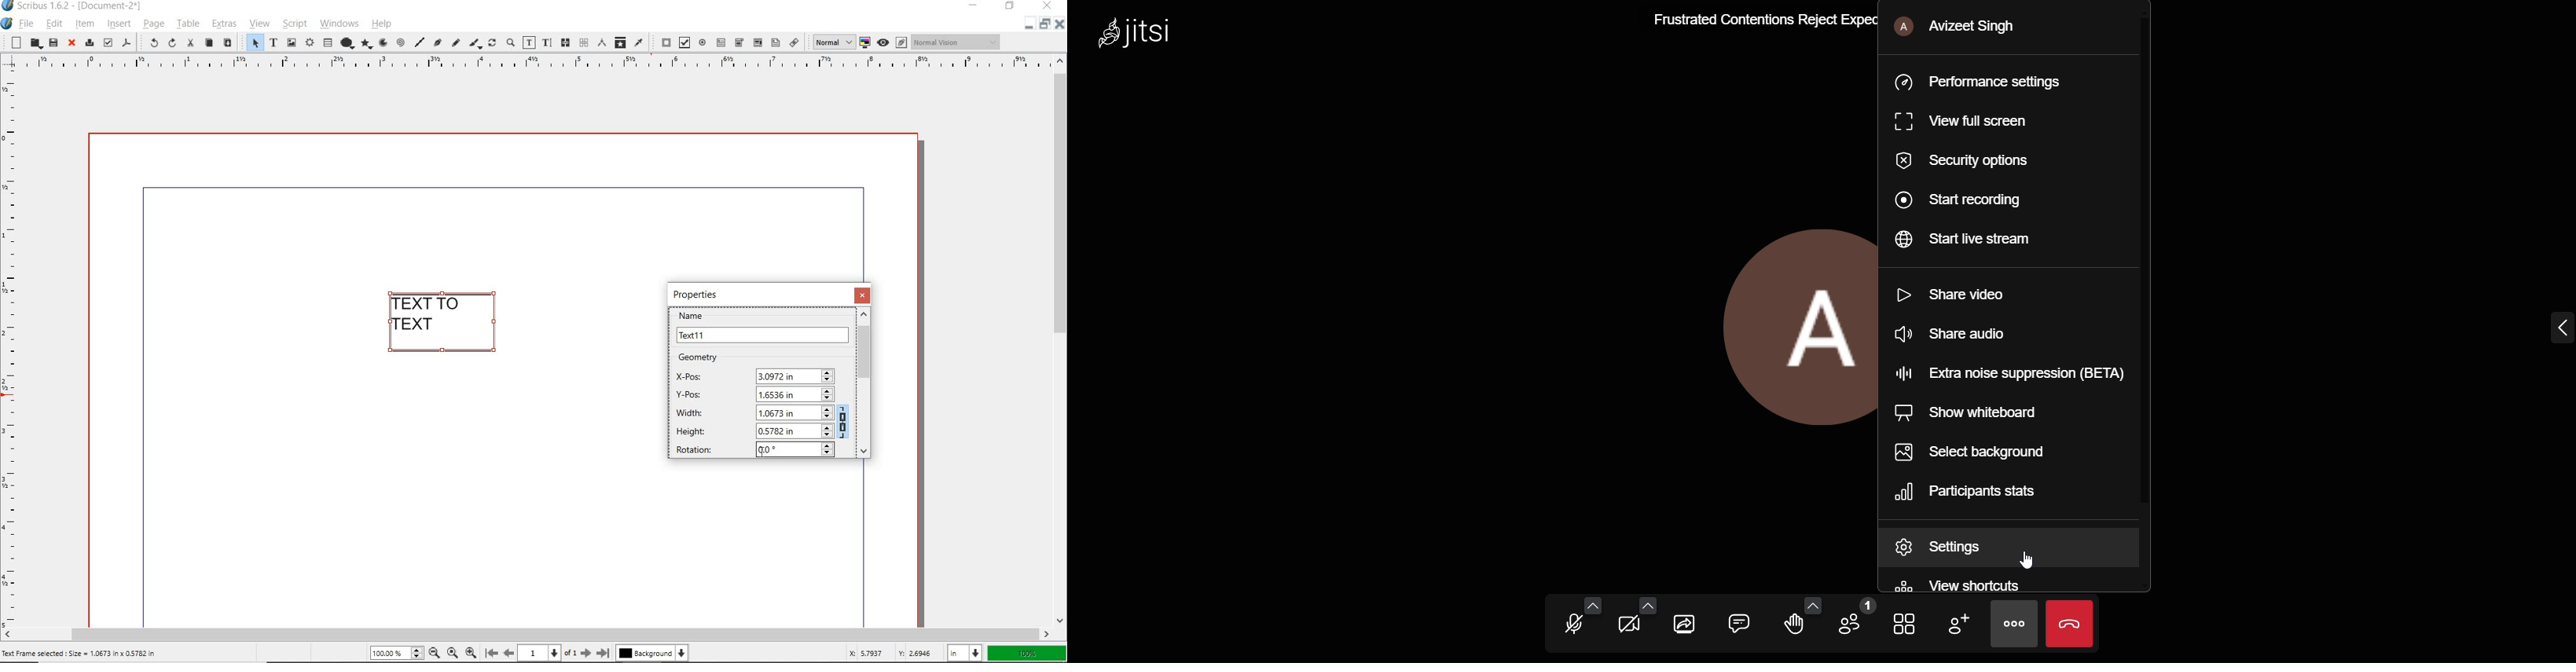 The width and height of the screenshot is (2576, 672). I want to click on pdf push button, so click(662, 43).